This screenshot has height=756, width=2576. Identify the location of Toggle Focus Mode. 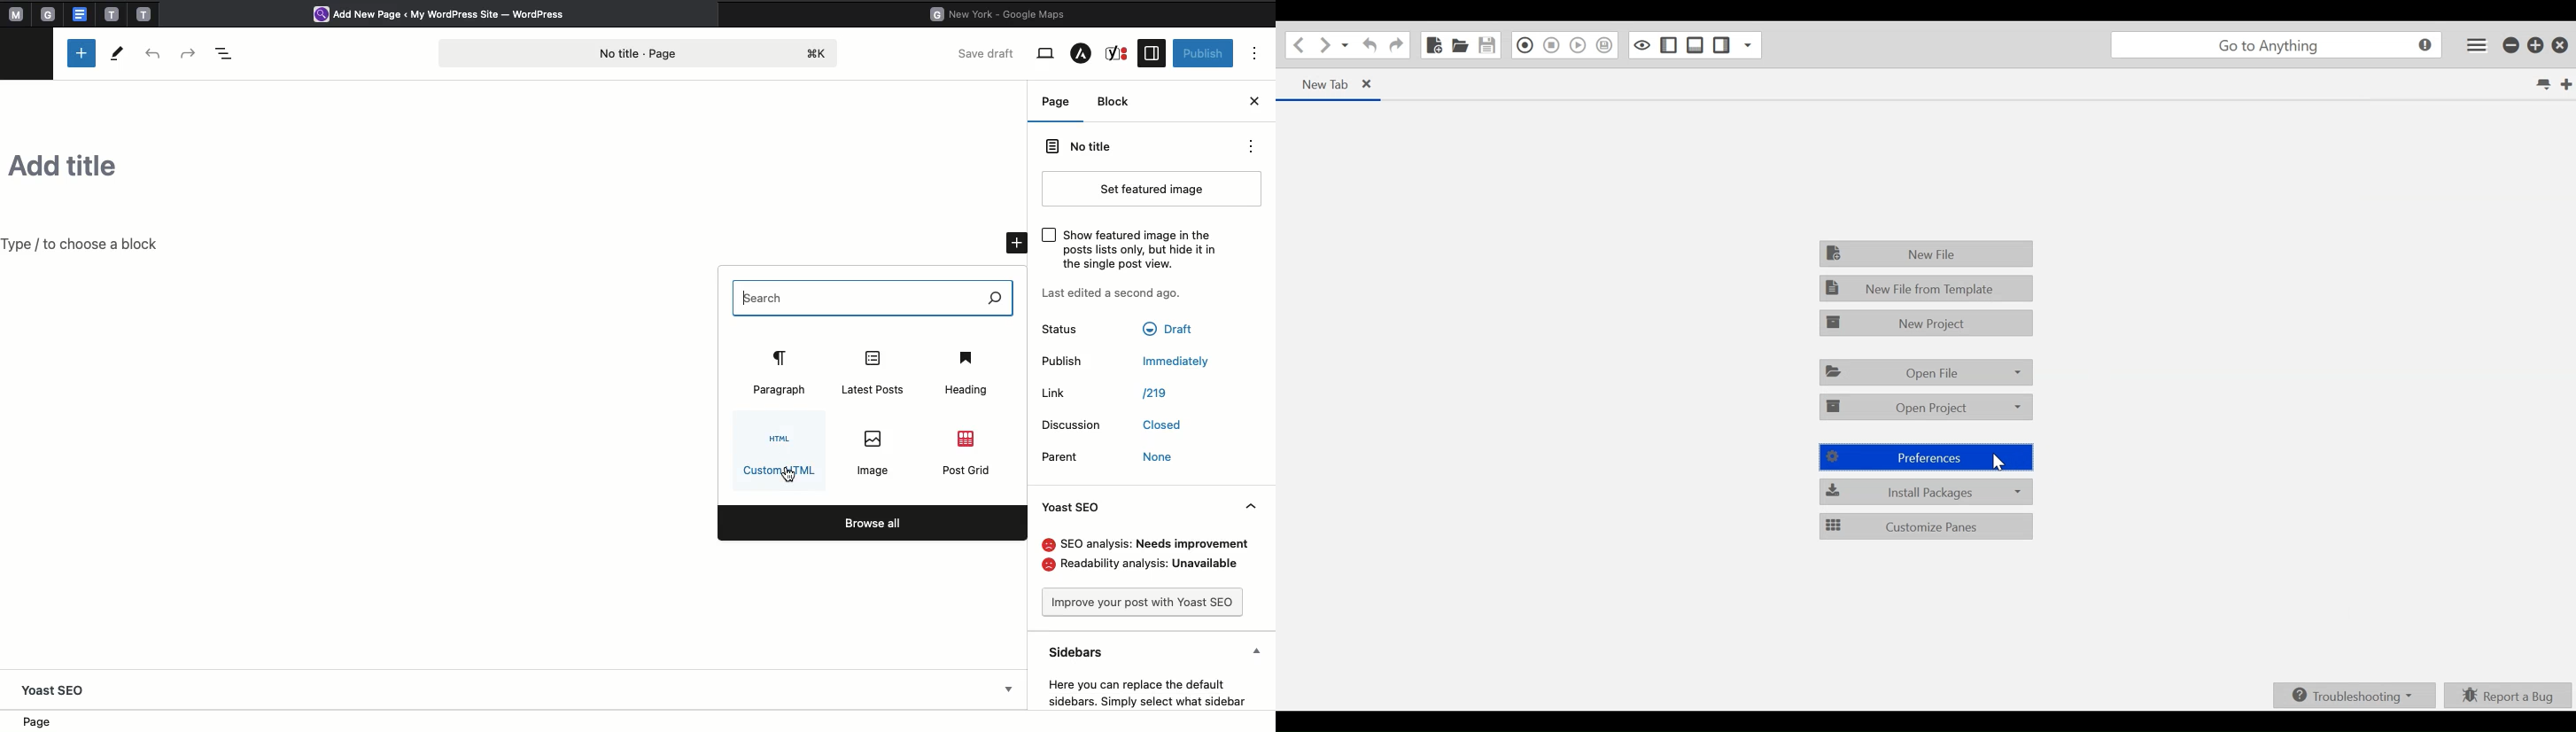
(1643, 45).